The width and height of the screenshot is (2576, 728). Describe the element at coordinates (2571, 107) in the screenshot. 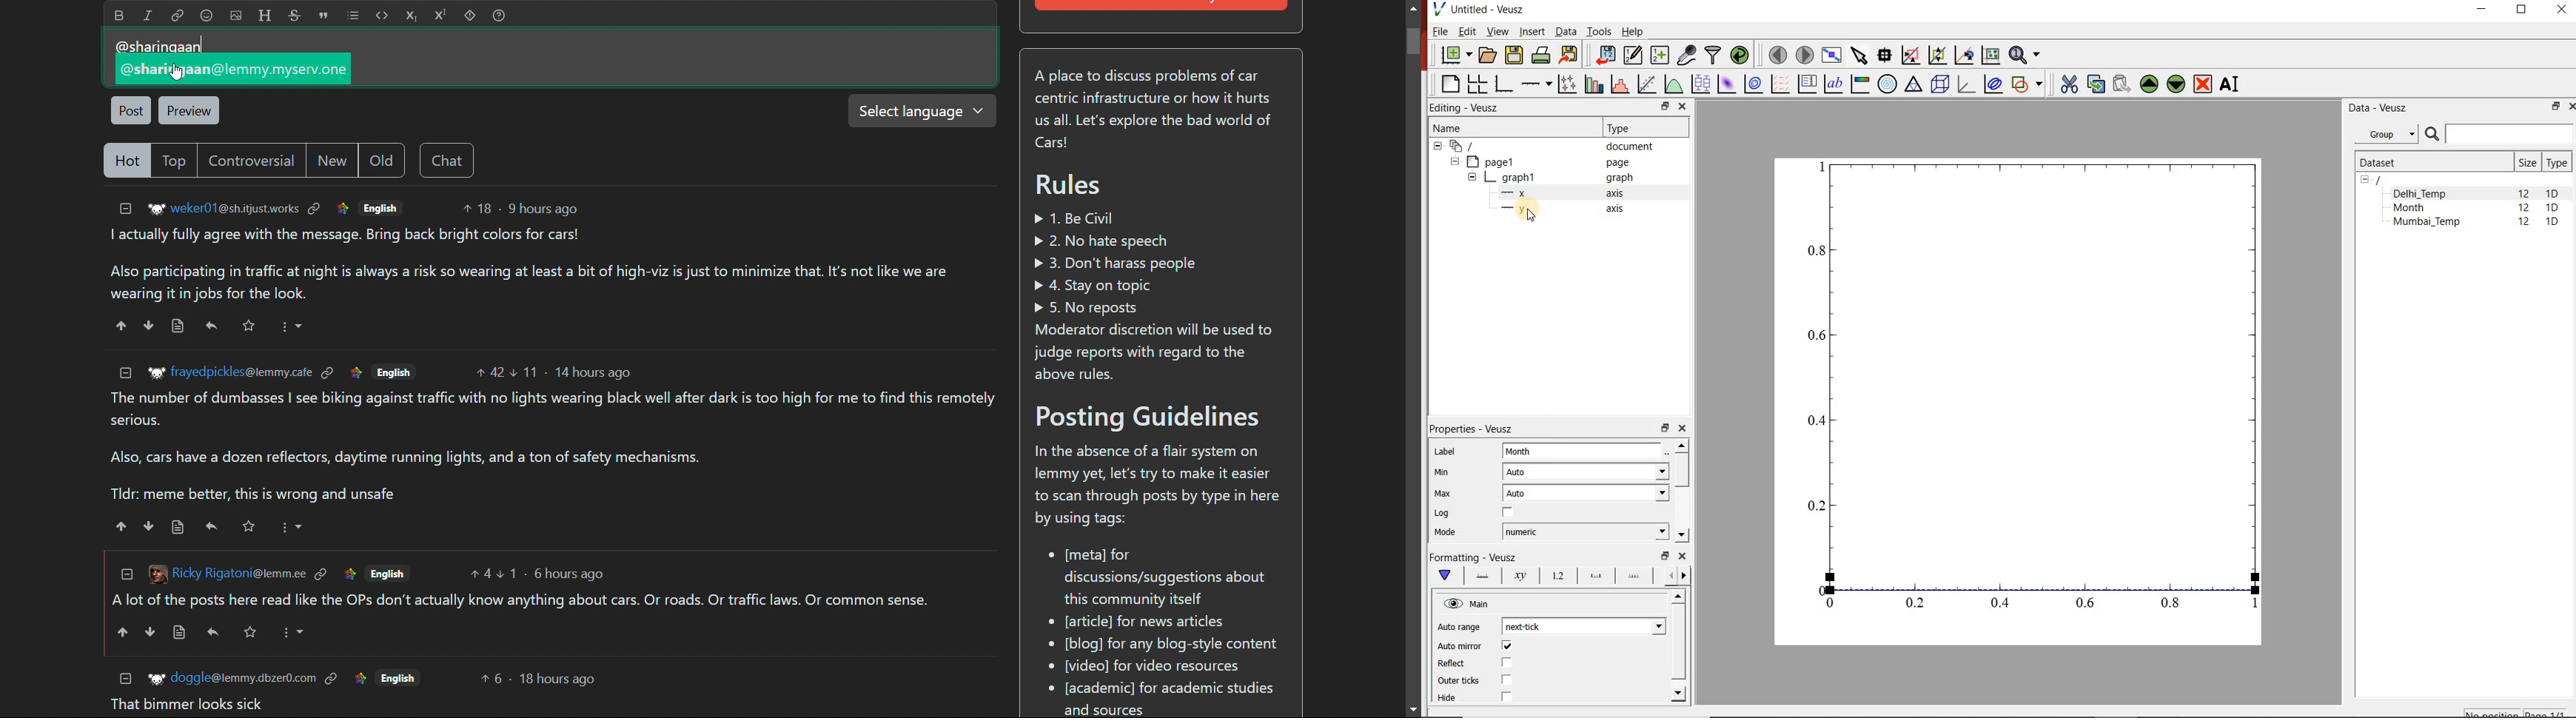

I see `CLOSE` at that location.